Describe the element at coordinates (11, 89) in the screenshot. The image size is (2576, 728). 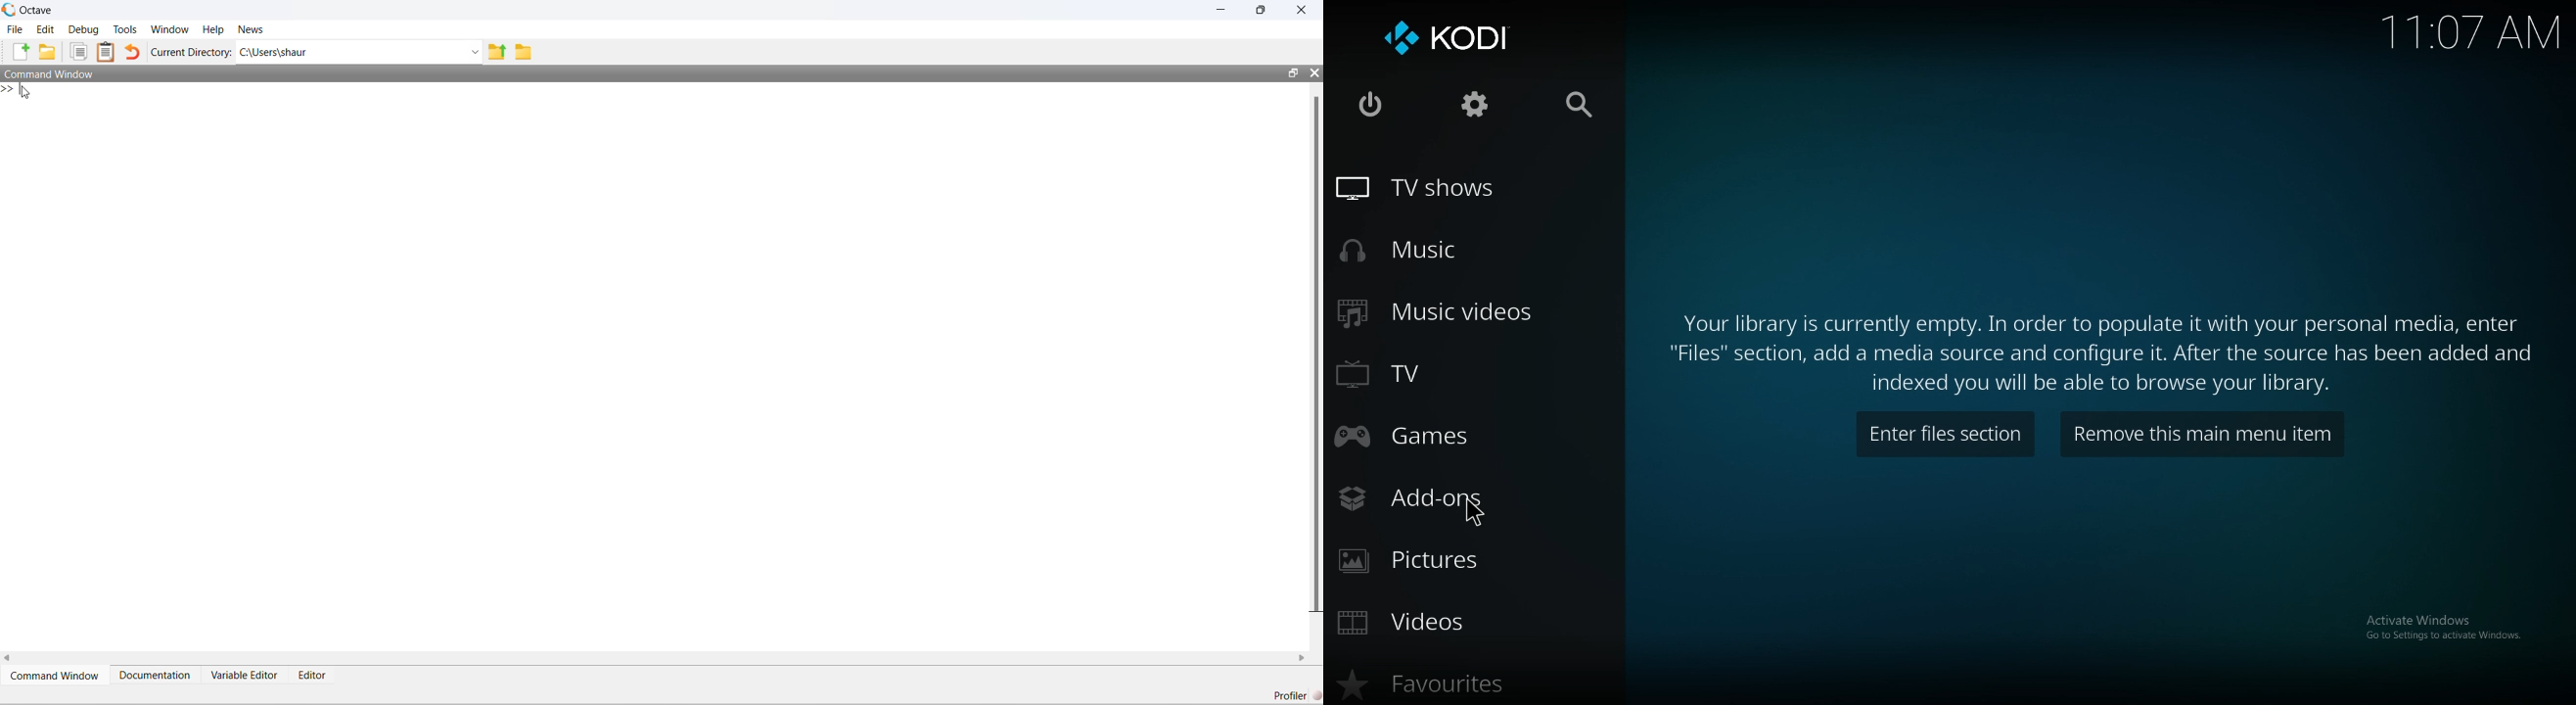
I see `new line` at that location.